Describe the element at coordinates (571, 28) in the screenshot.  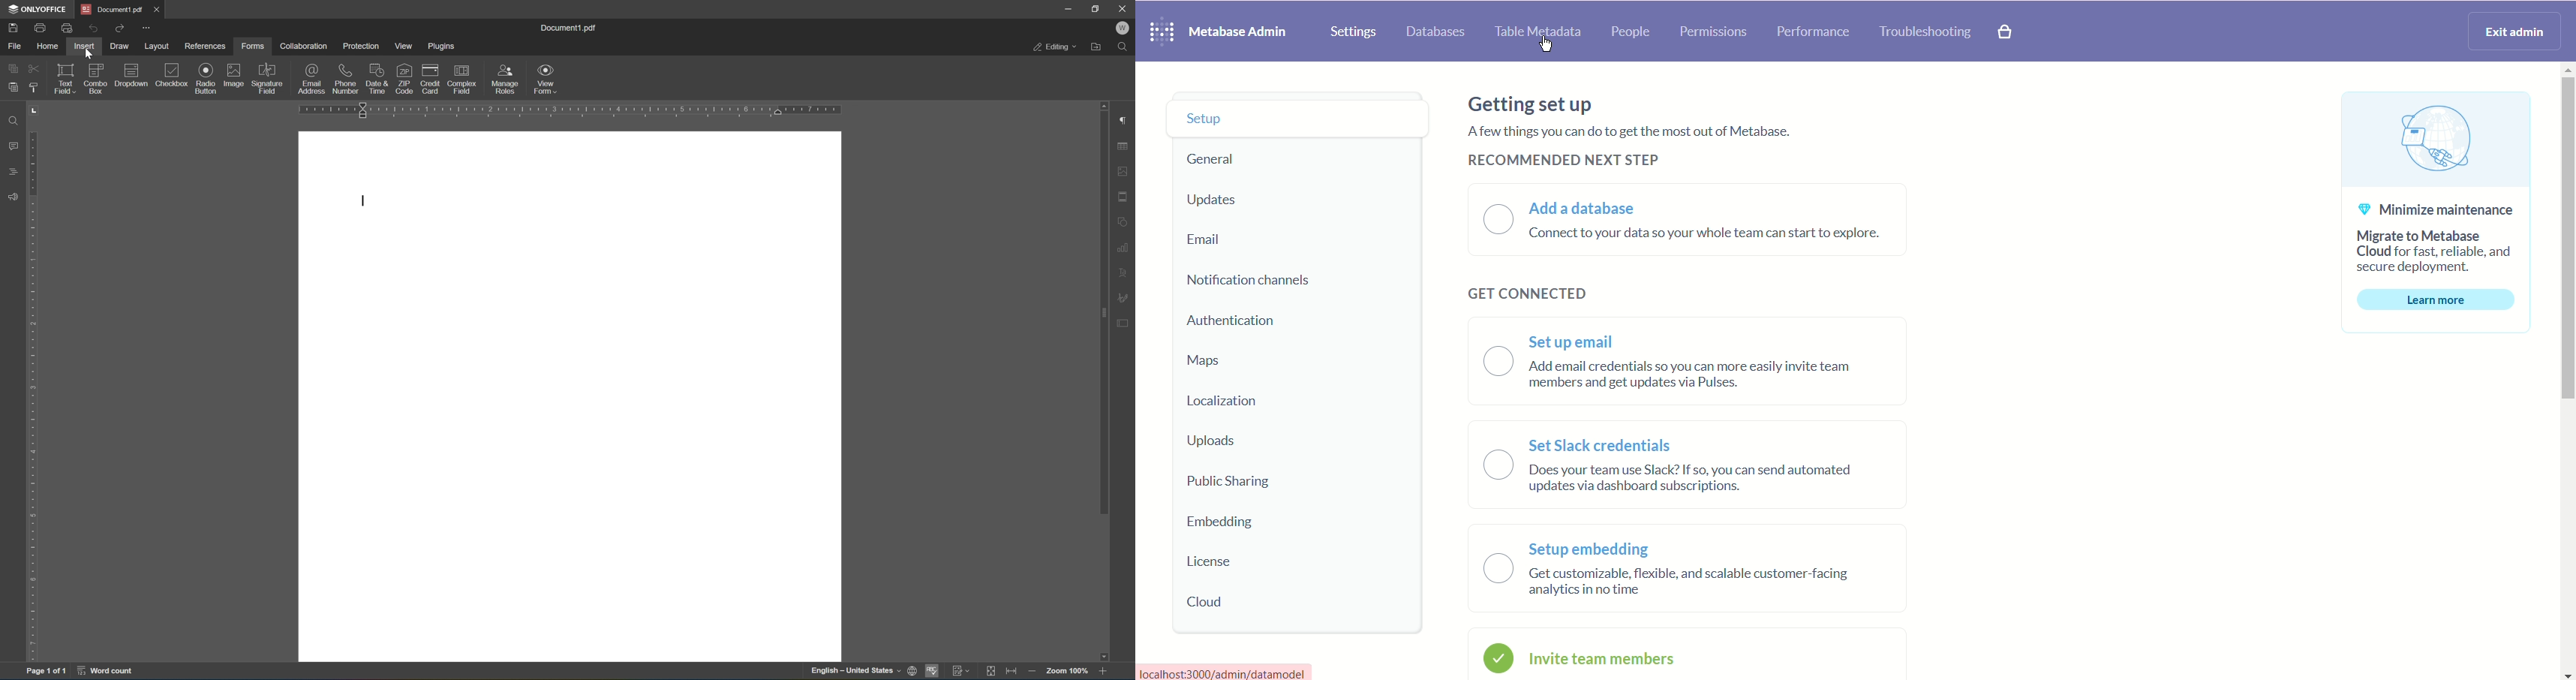
I see `document1.pdf` at that location.